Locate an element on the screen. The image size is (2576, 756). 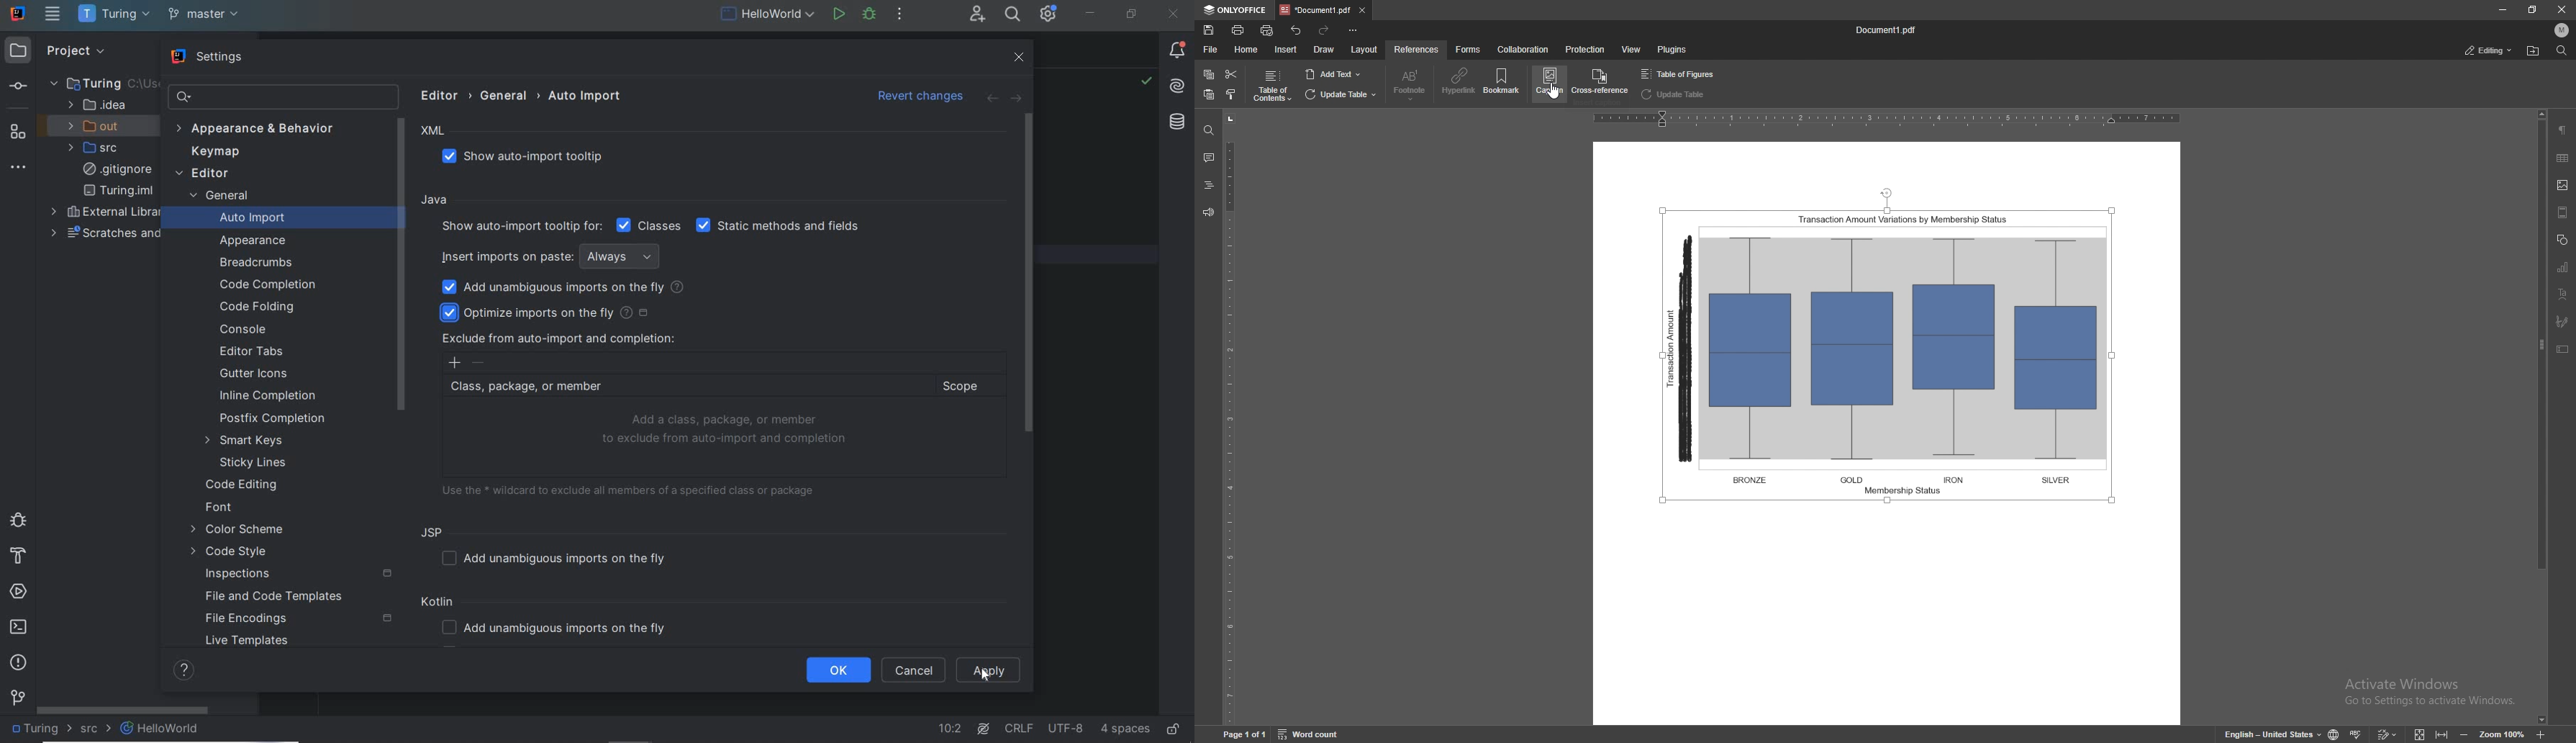
SETTINGS is located at coordinates (209, 58).